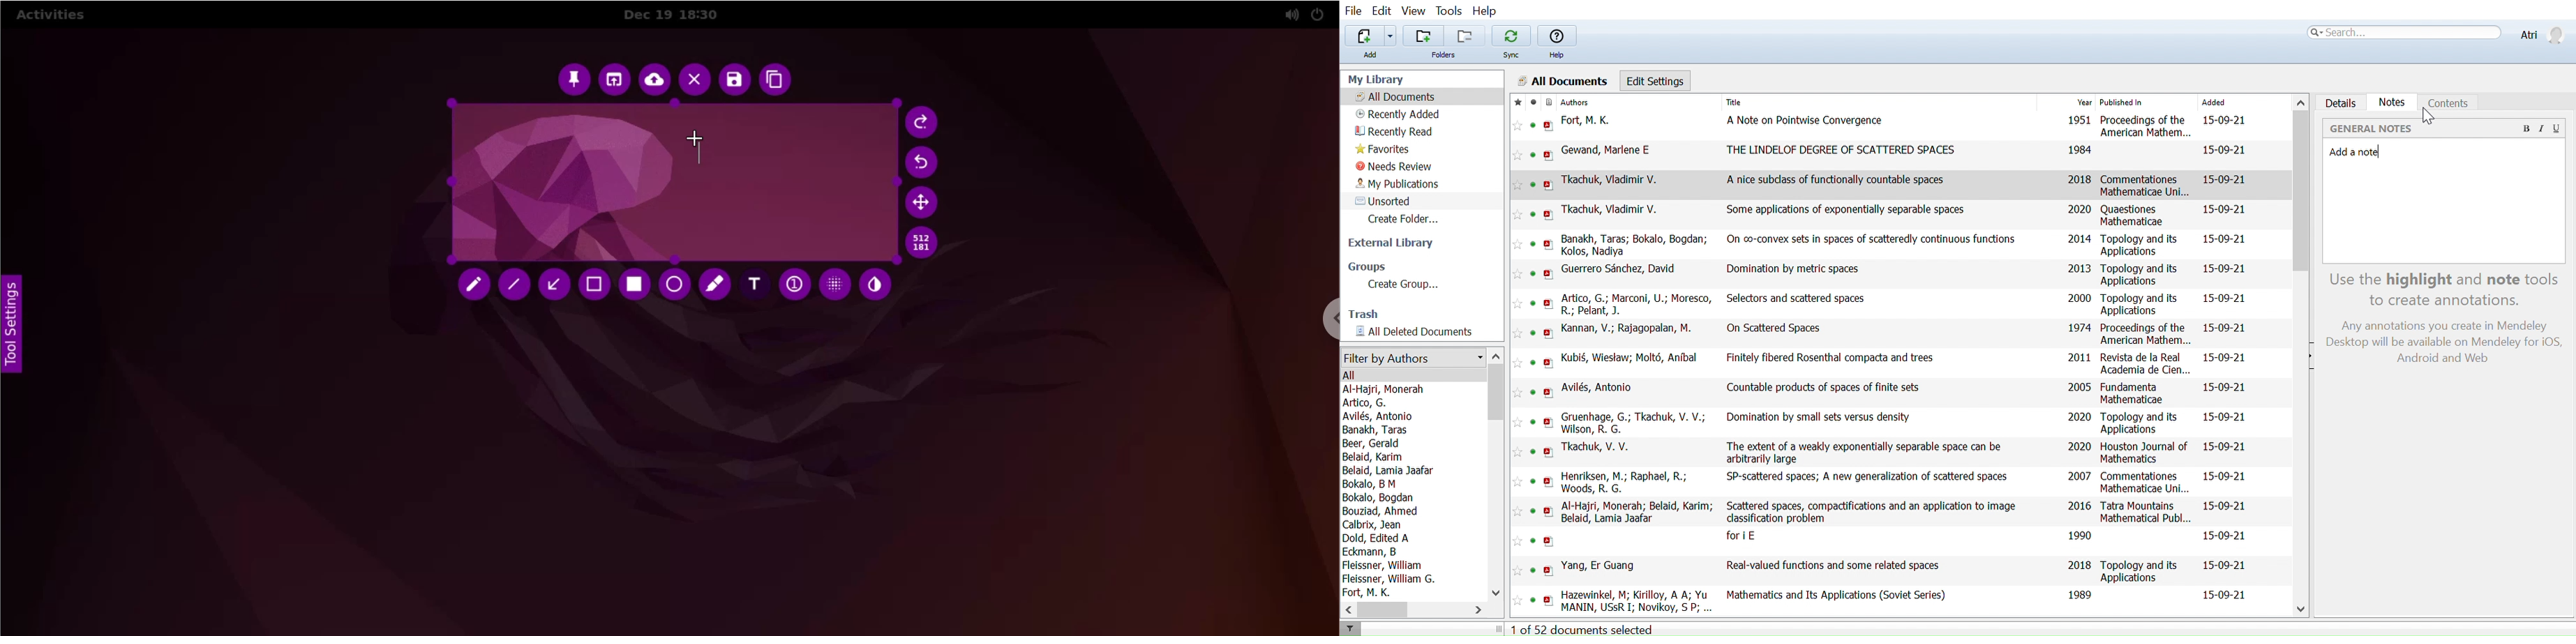  I want to click on cursor, so click(2429, 116).